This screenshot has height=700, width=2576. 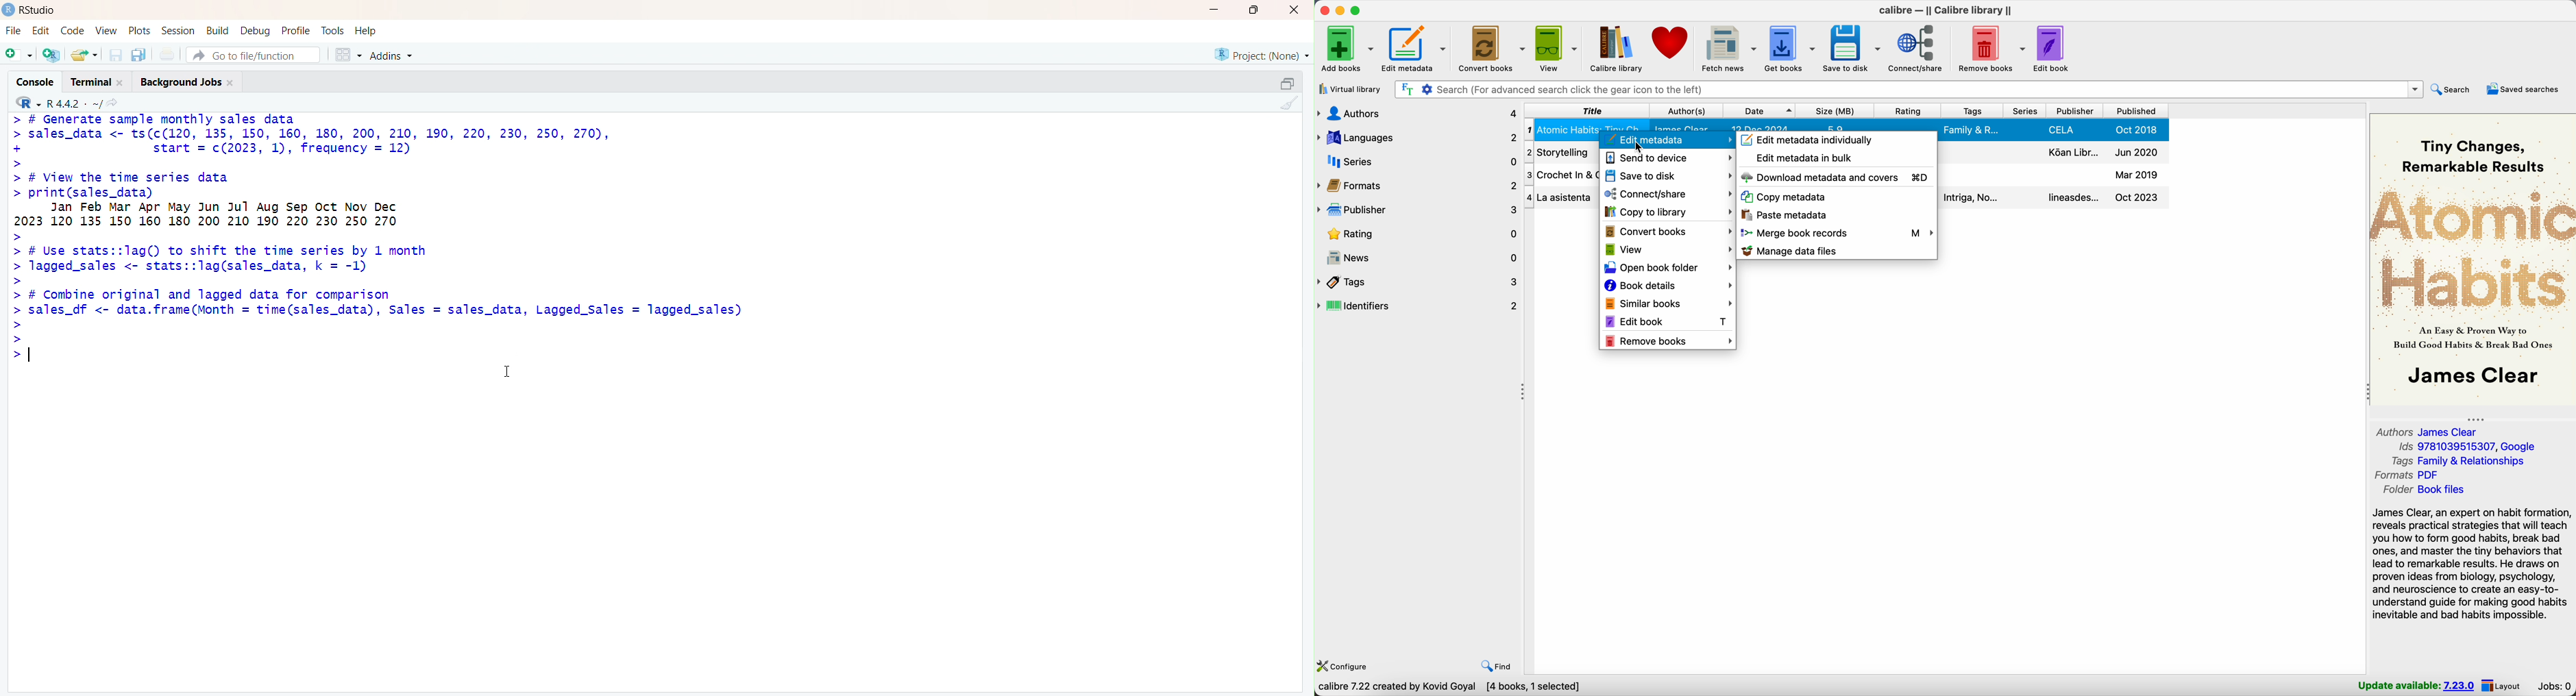 What do you see at coordinates (1670, 160) in the screenshot?
I see `send to device` at bounding box center [1670, 160].